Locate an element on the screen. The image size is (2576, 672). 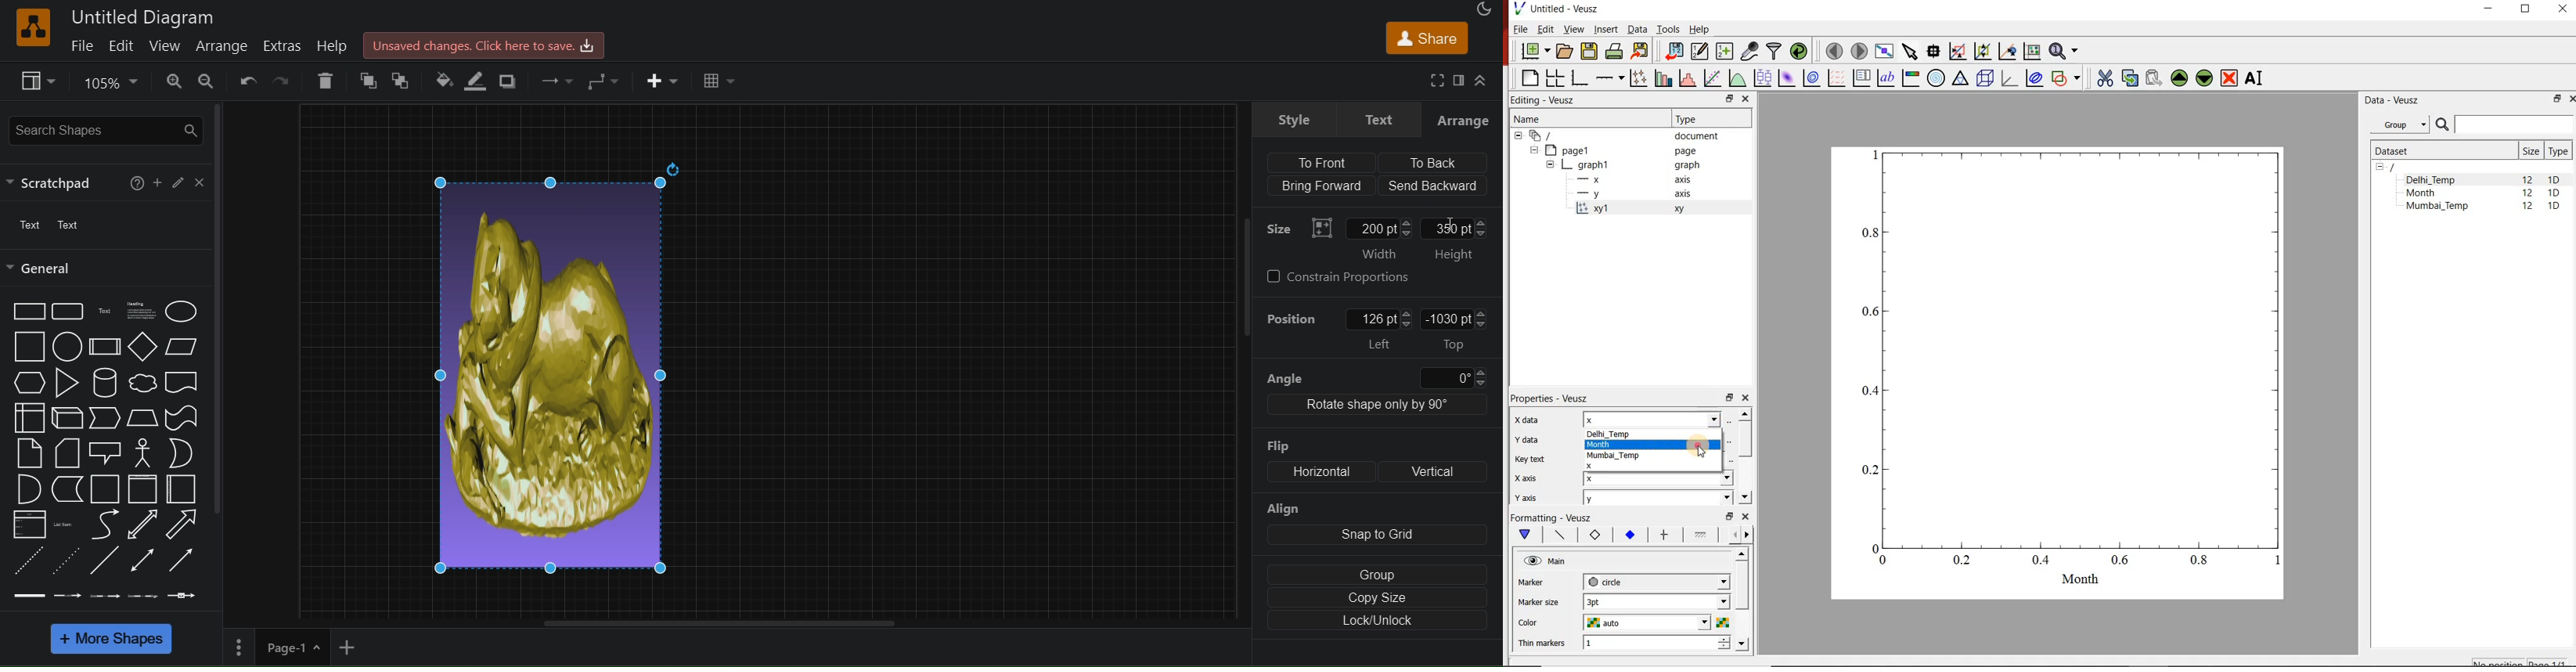
Height is located at coordinates (1457, 256).